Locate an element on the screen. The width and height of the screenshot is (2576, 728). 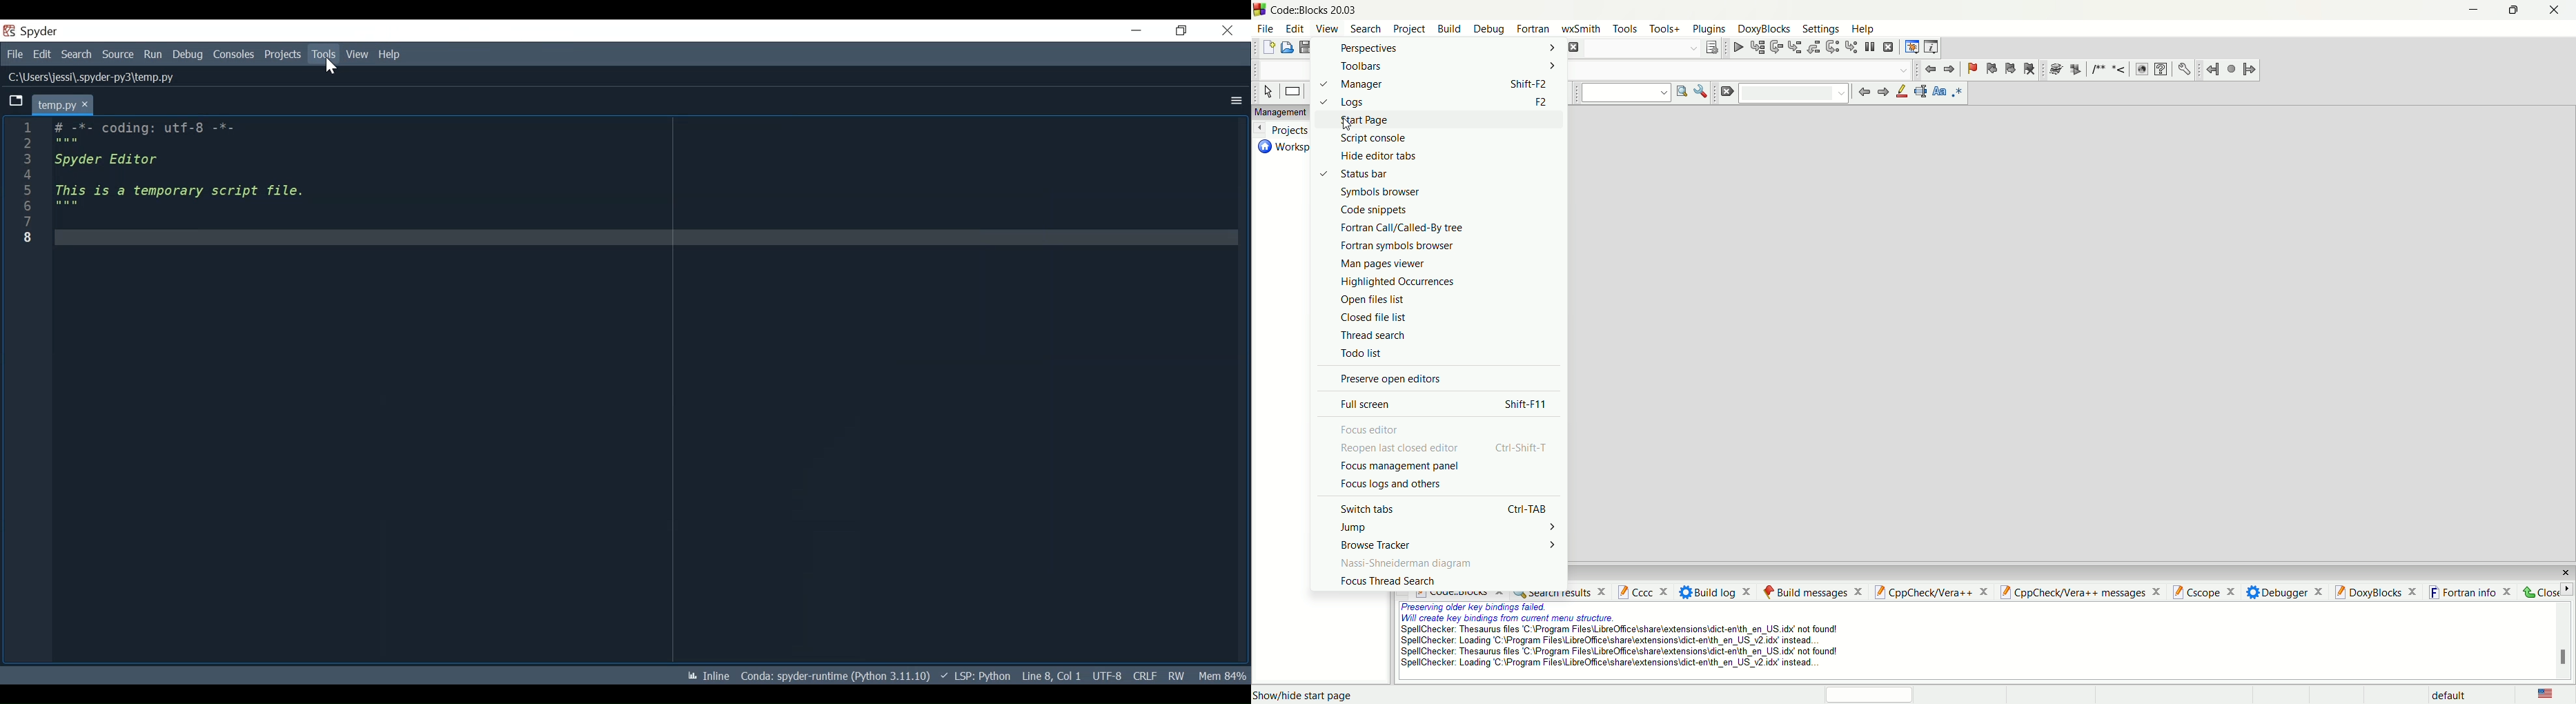
wxSmith is located at coordinates (1582, 29).